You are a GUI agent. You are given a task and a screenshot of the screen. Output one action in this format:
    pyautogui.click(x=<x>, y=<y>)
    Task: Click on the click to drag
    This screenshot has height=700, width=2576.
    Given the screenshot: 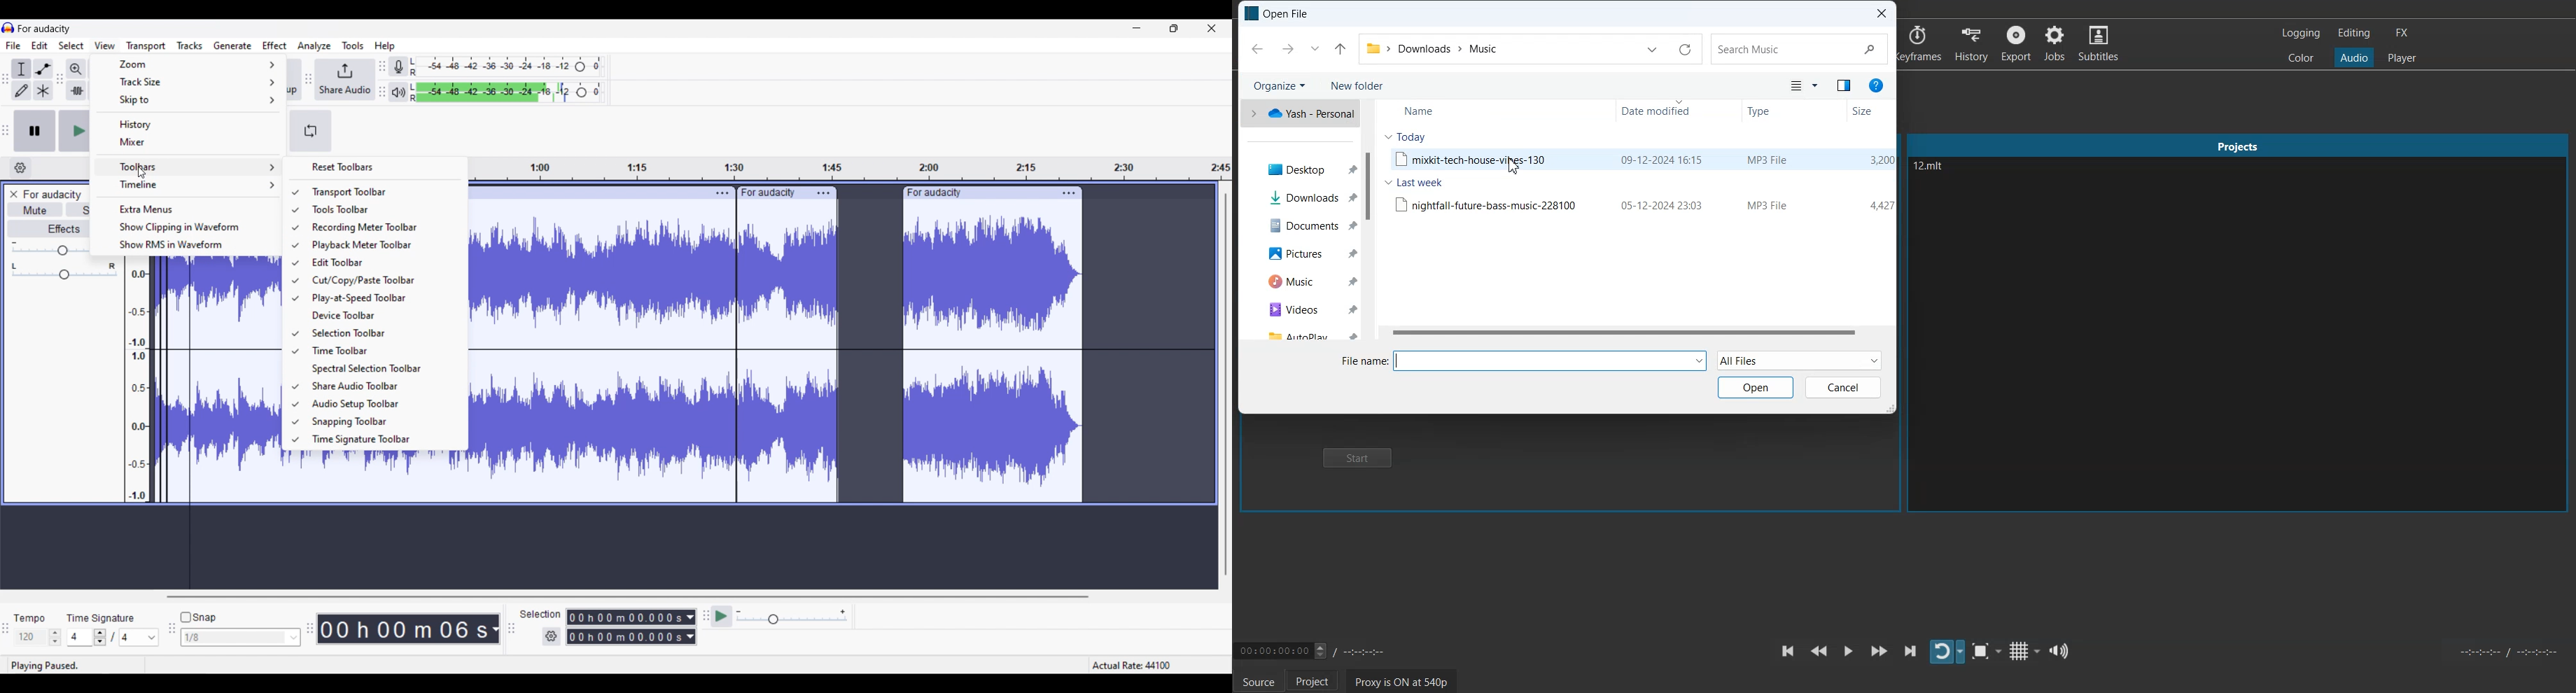 What is the action you would take?
    pyautogui.click(x=583, y=193)
    